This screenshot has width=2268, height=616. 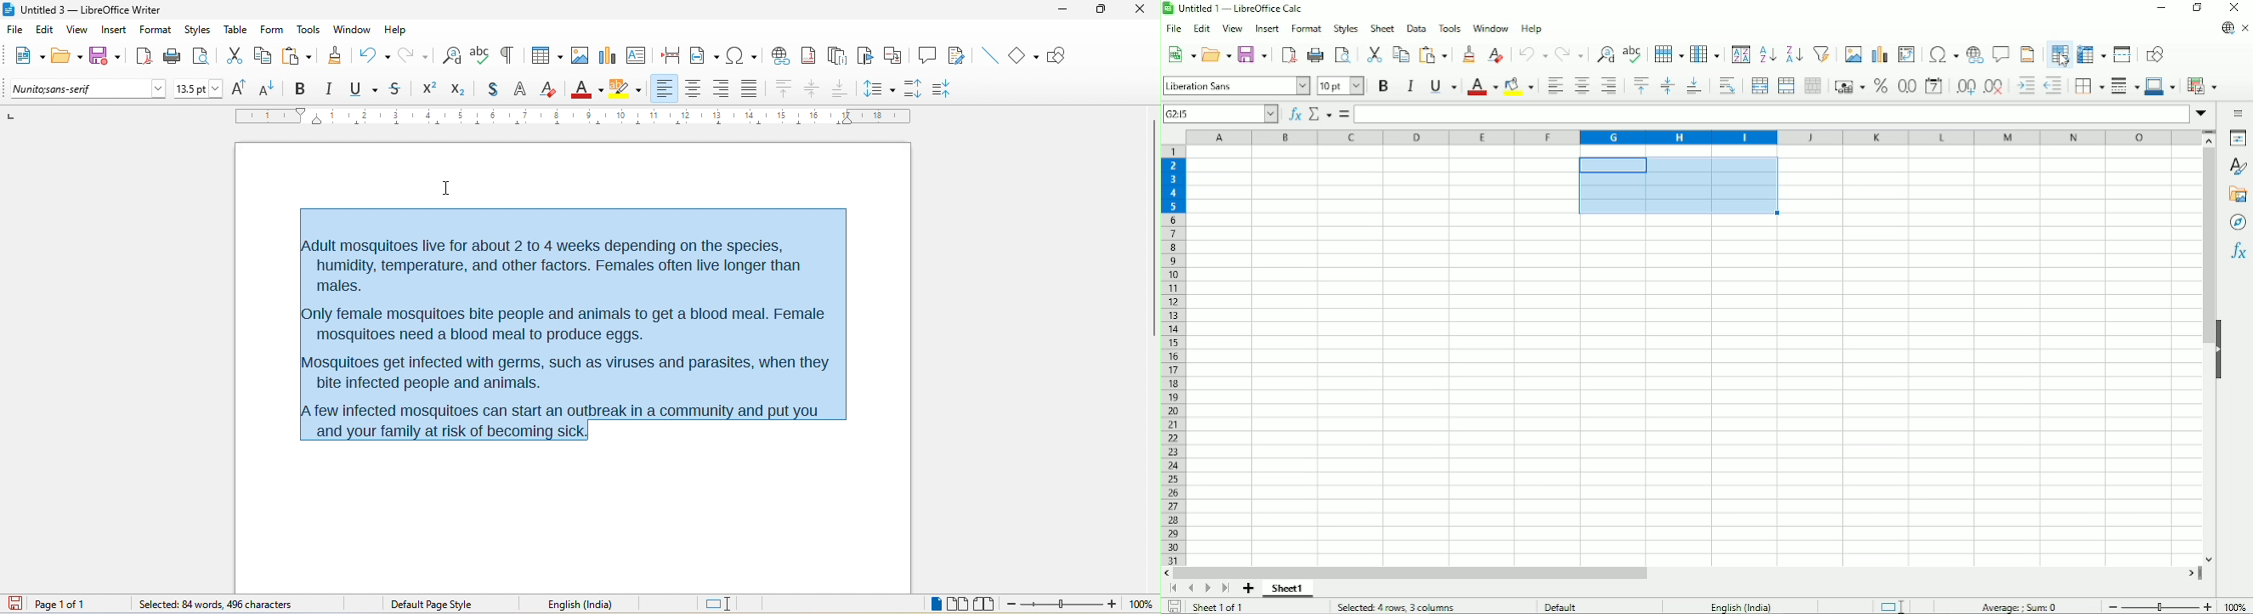 I want to click on Title, so click(x=1237, y=9).